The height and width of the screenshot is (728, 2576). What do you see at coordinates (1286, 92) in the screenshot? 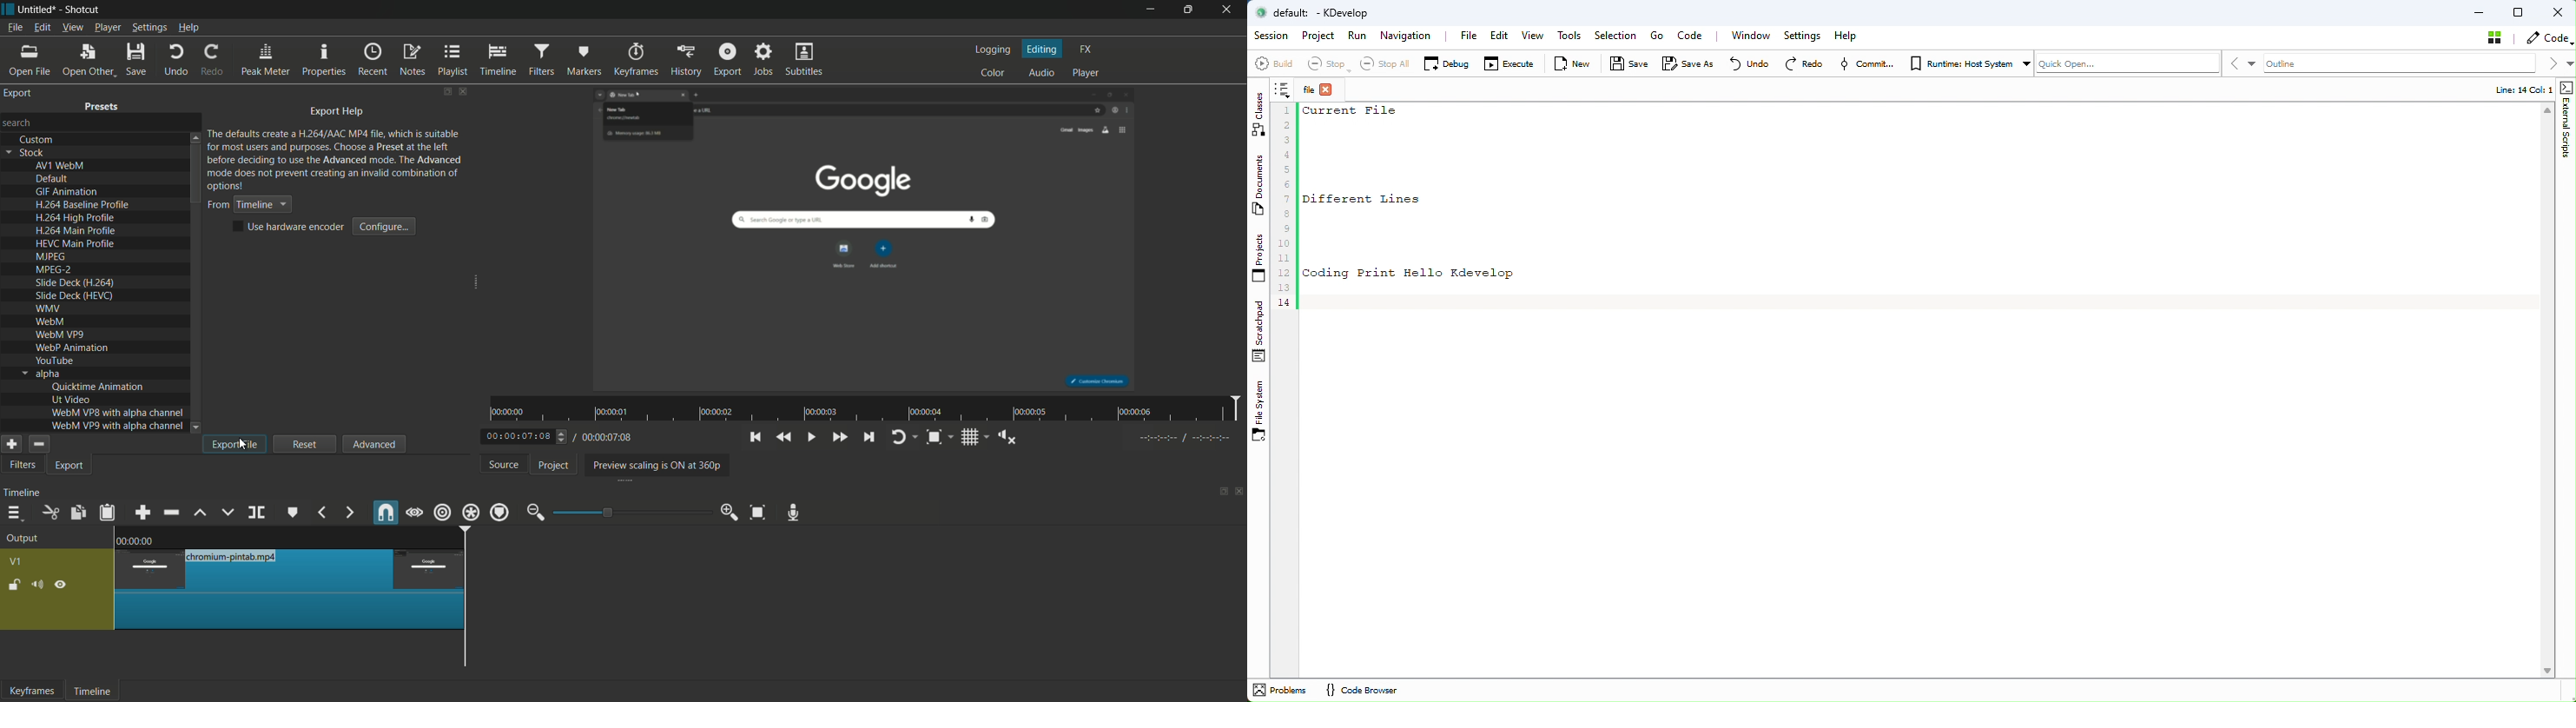
I see `note` at bounding box center [1286, 92].